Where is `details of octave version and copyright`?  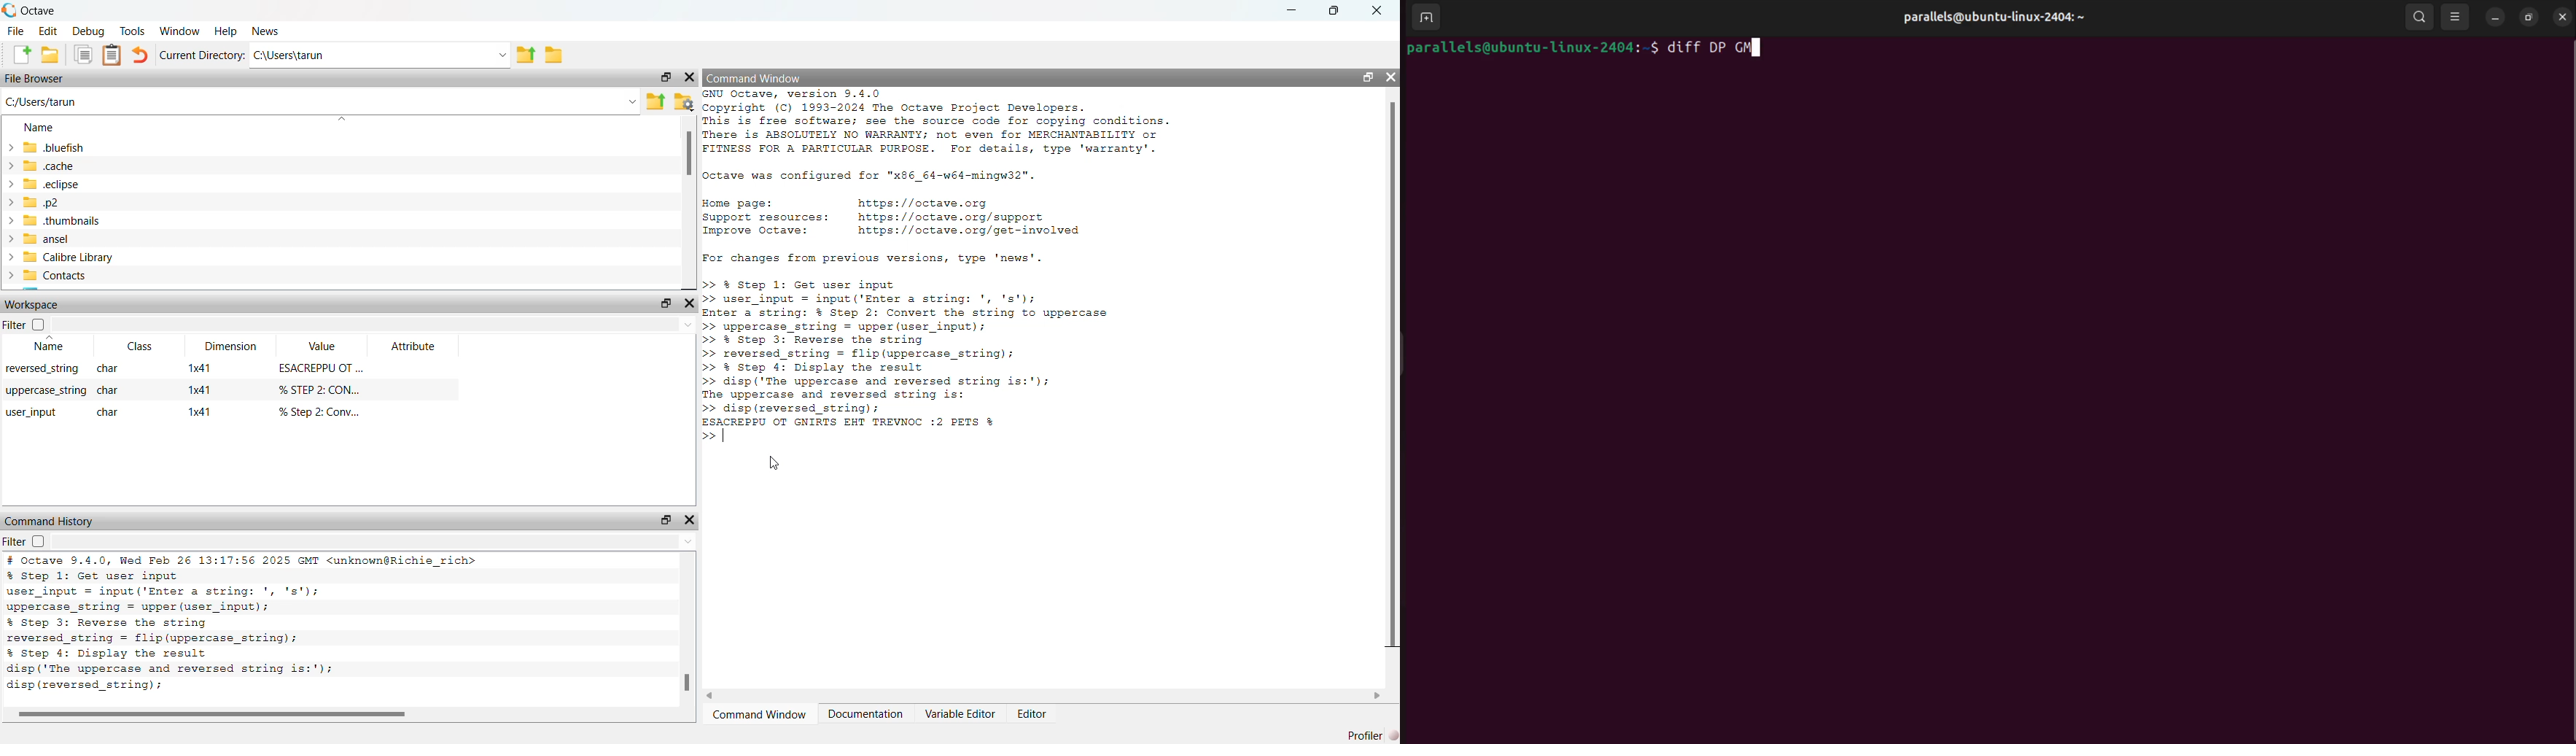 details of octave version and copyright is located at coordinates (933, 122).